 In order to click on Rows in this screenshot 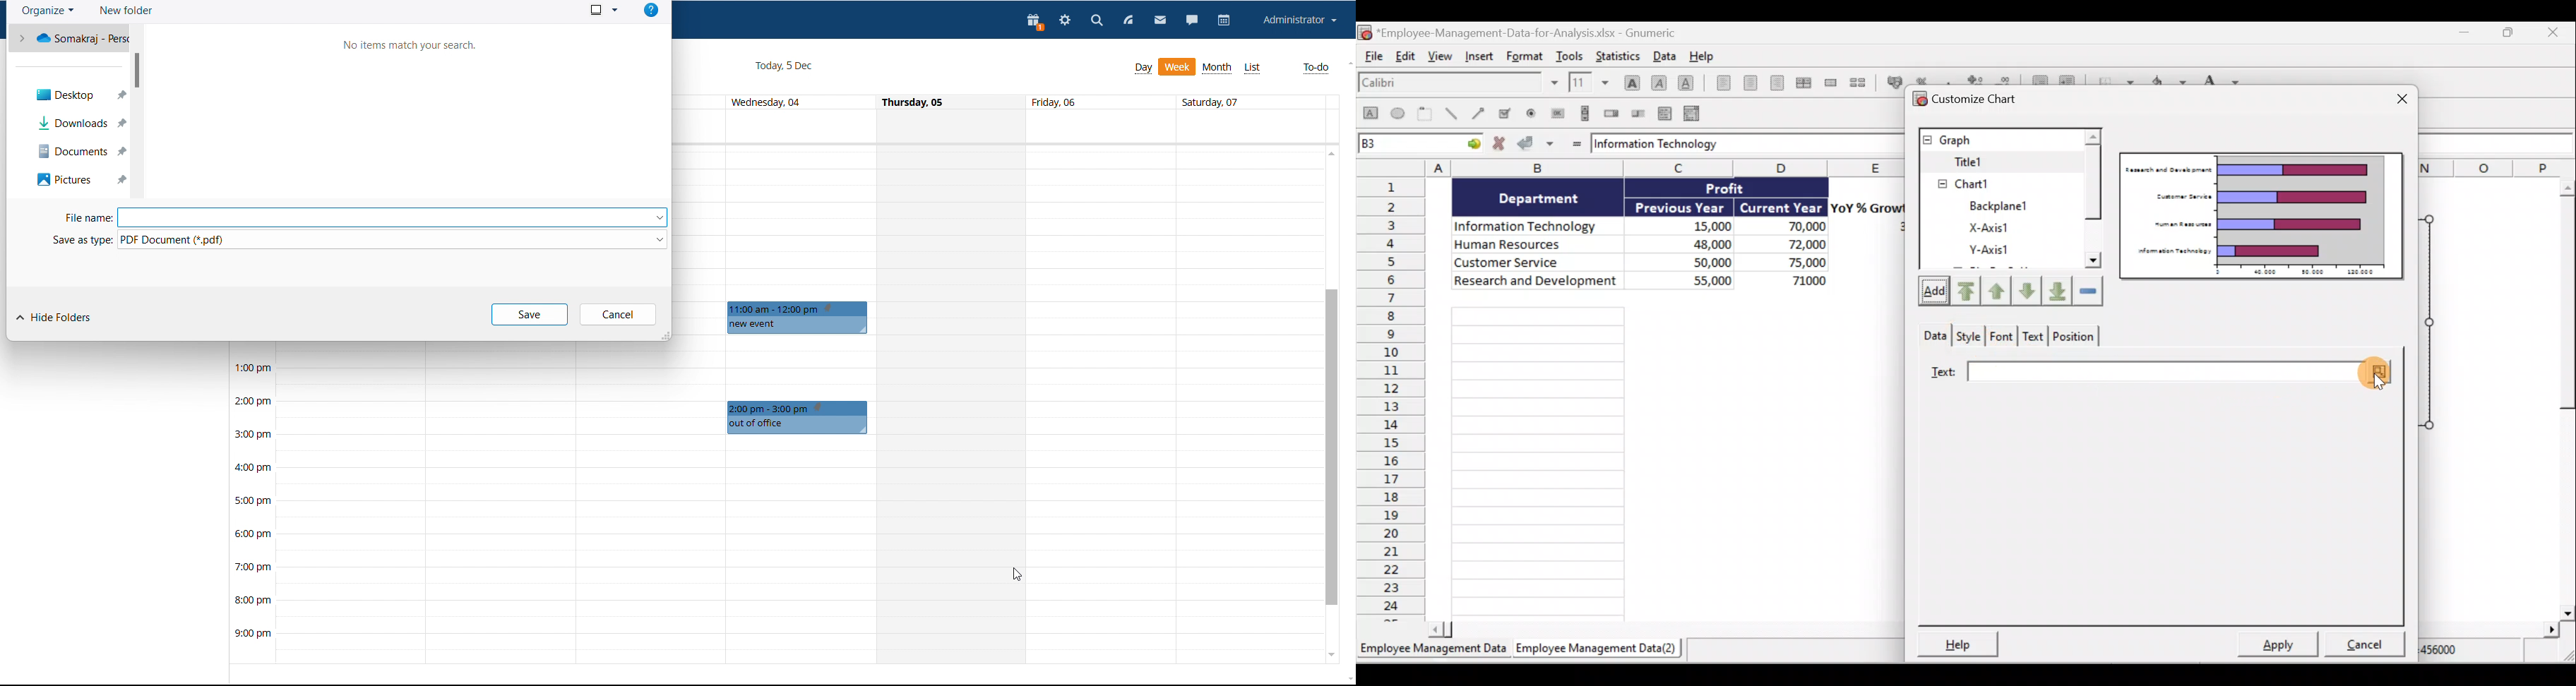, I will do `click(1391, 398)`.